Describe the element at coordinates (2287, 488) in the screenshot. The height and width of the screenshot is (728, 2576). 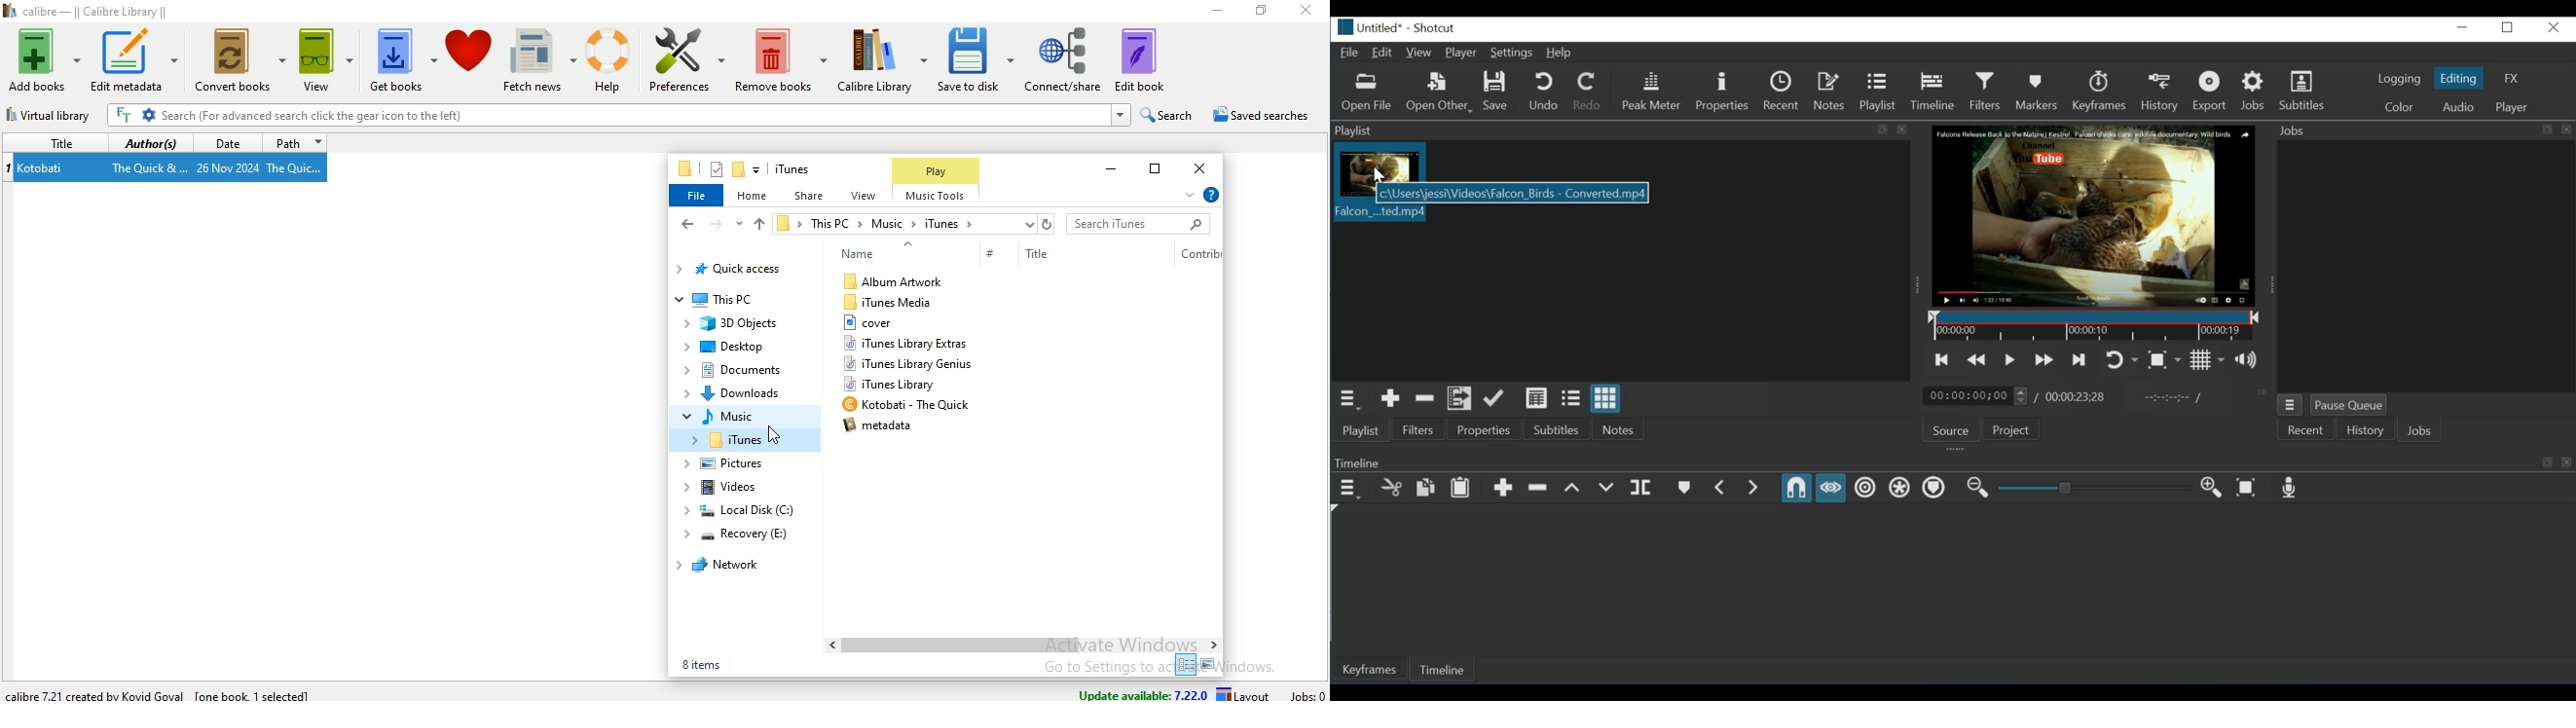
I see `Record audio` at that location.